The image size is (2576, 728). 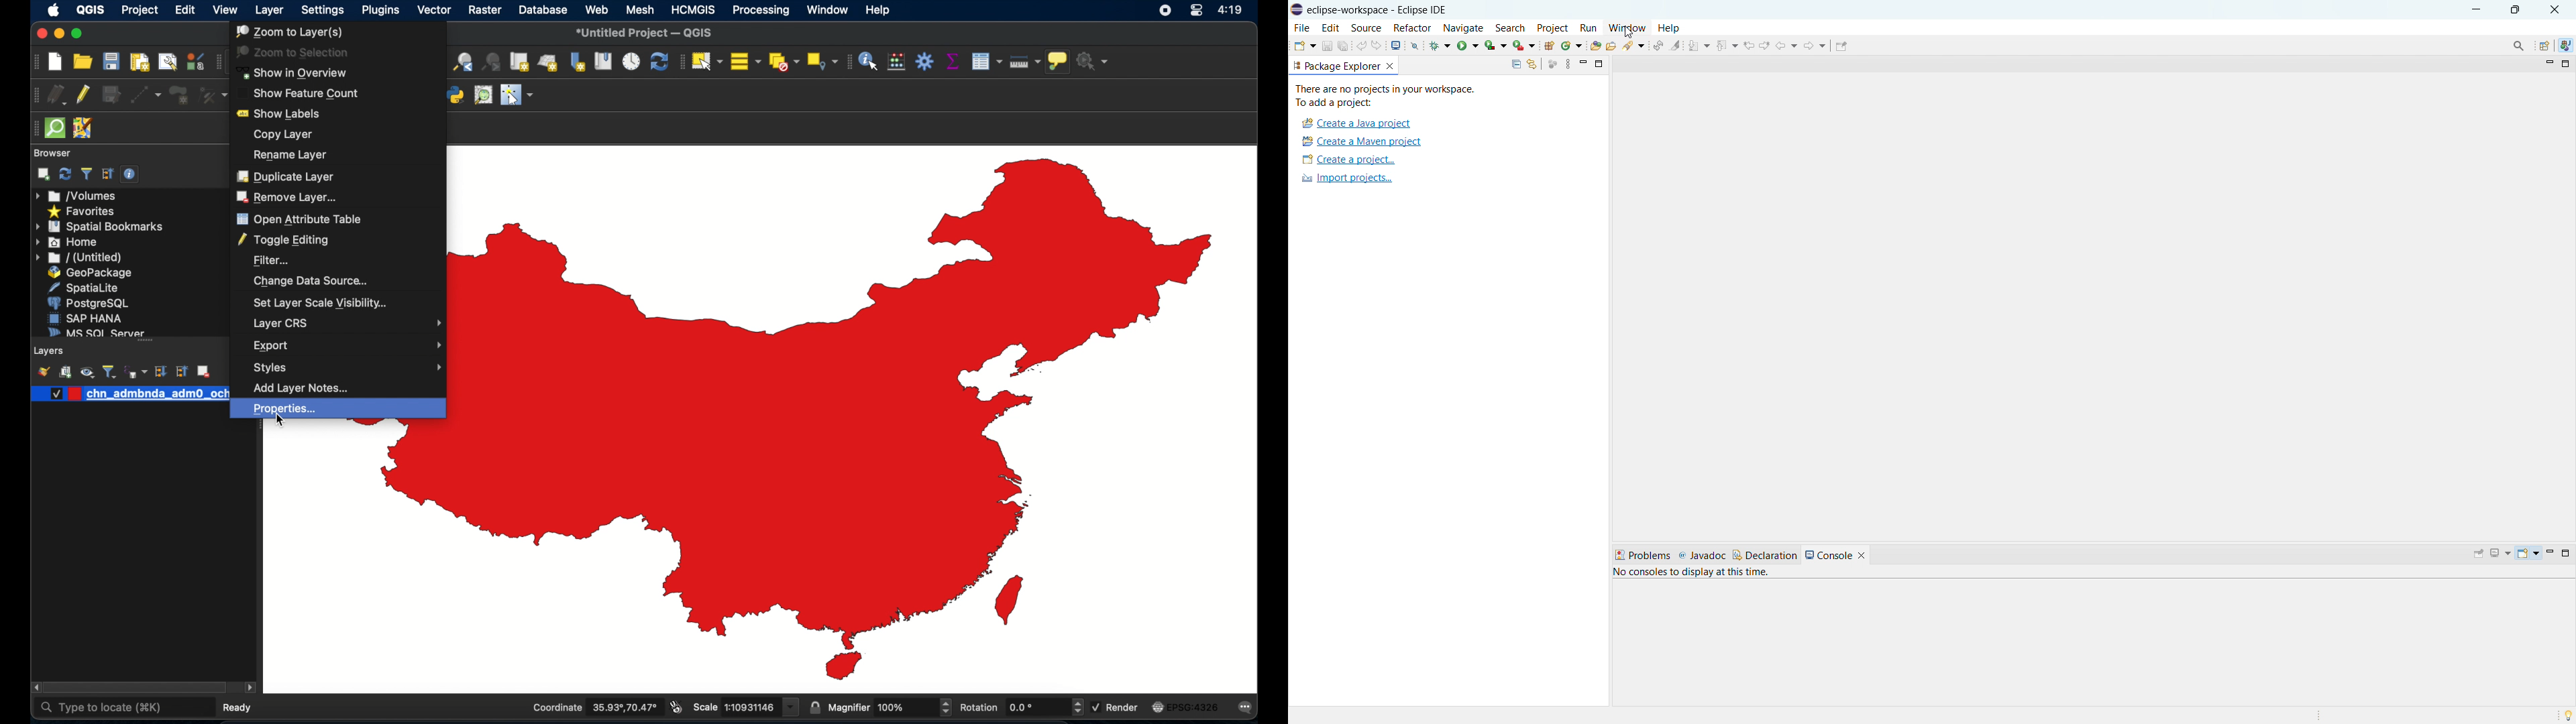 What do you see at coordinates (1595, 45) in the screenshot?
I see `open type` at bounding box center [1595, 45].